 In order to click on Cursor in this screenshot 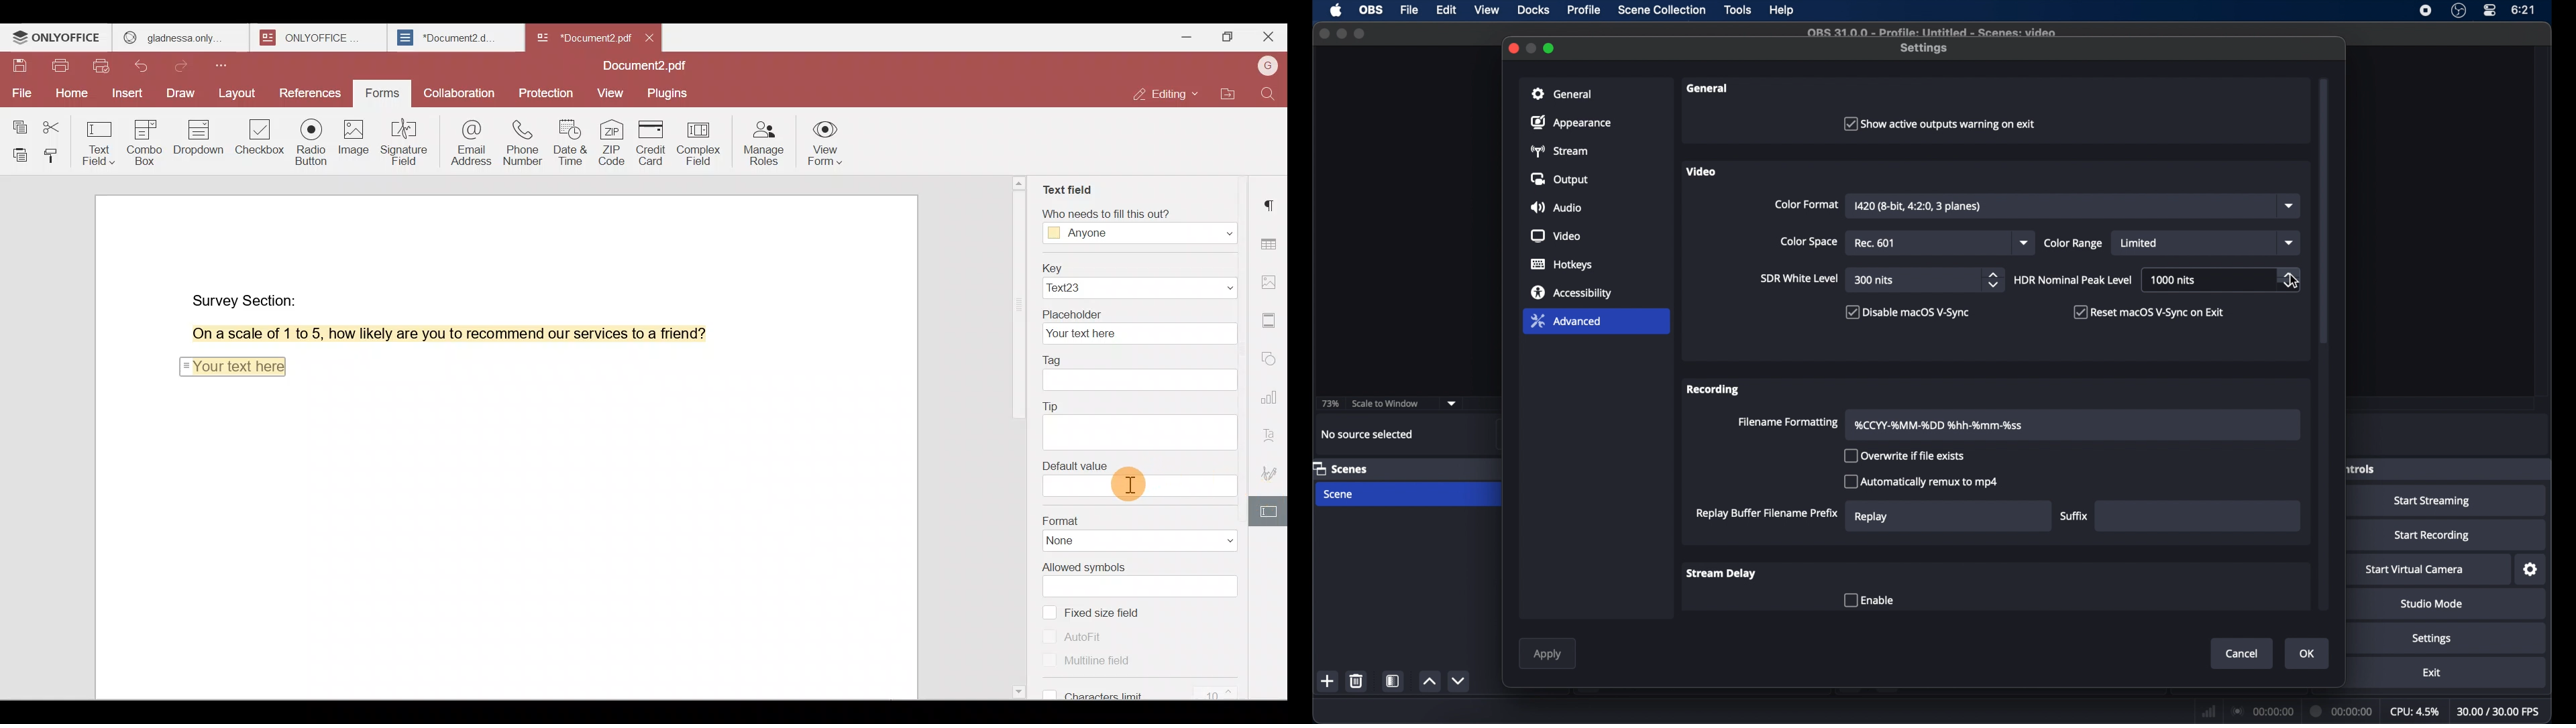, I will do `click(1126, 483)`.